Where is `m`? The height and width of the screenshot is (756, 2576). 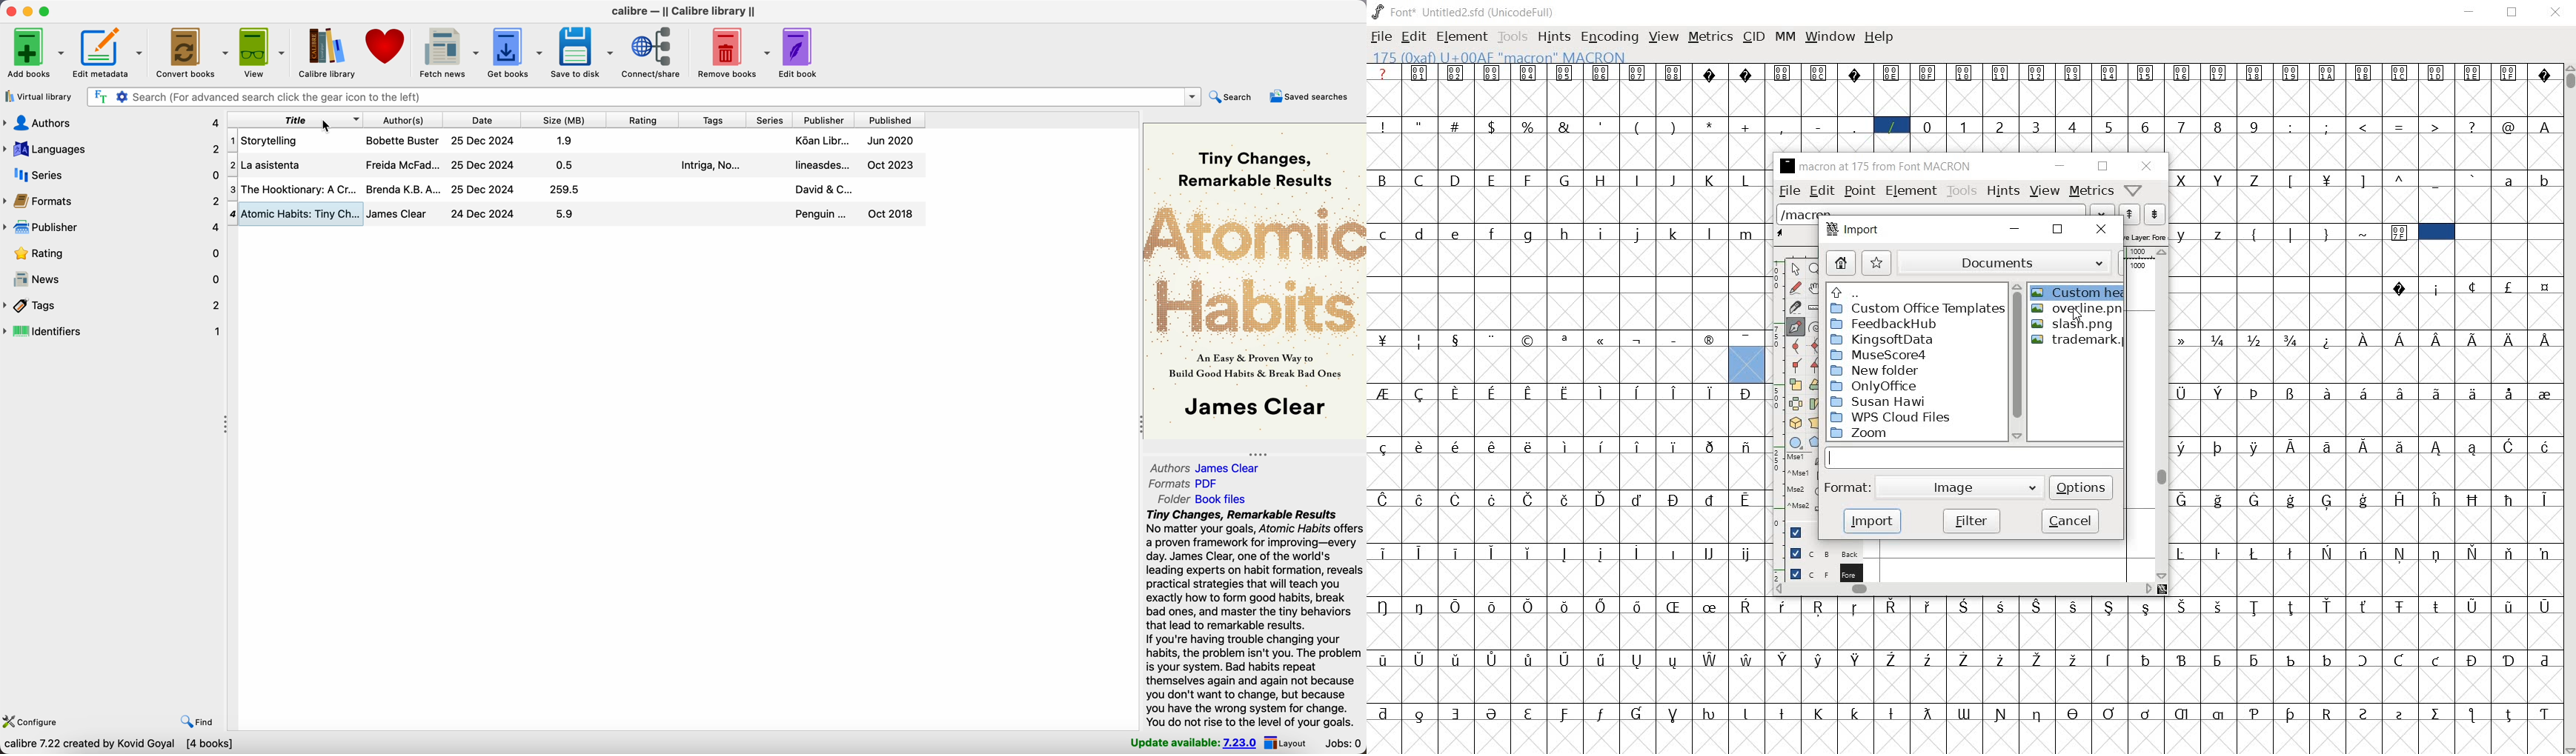 m is located at coordinates (1747, 233).